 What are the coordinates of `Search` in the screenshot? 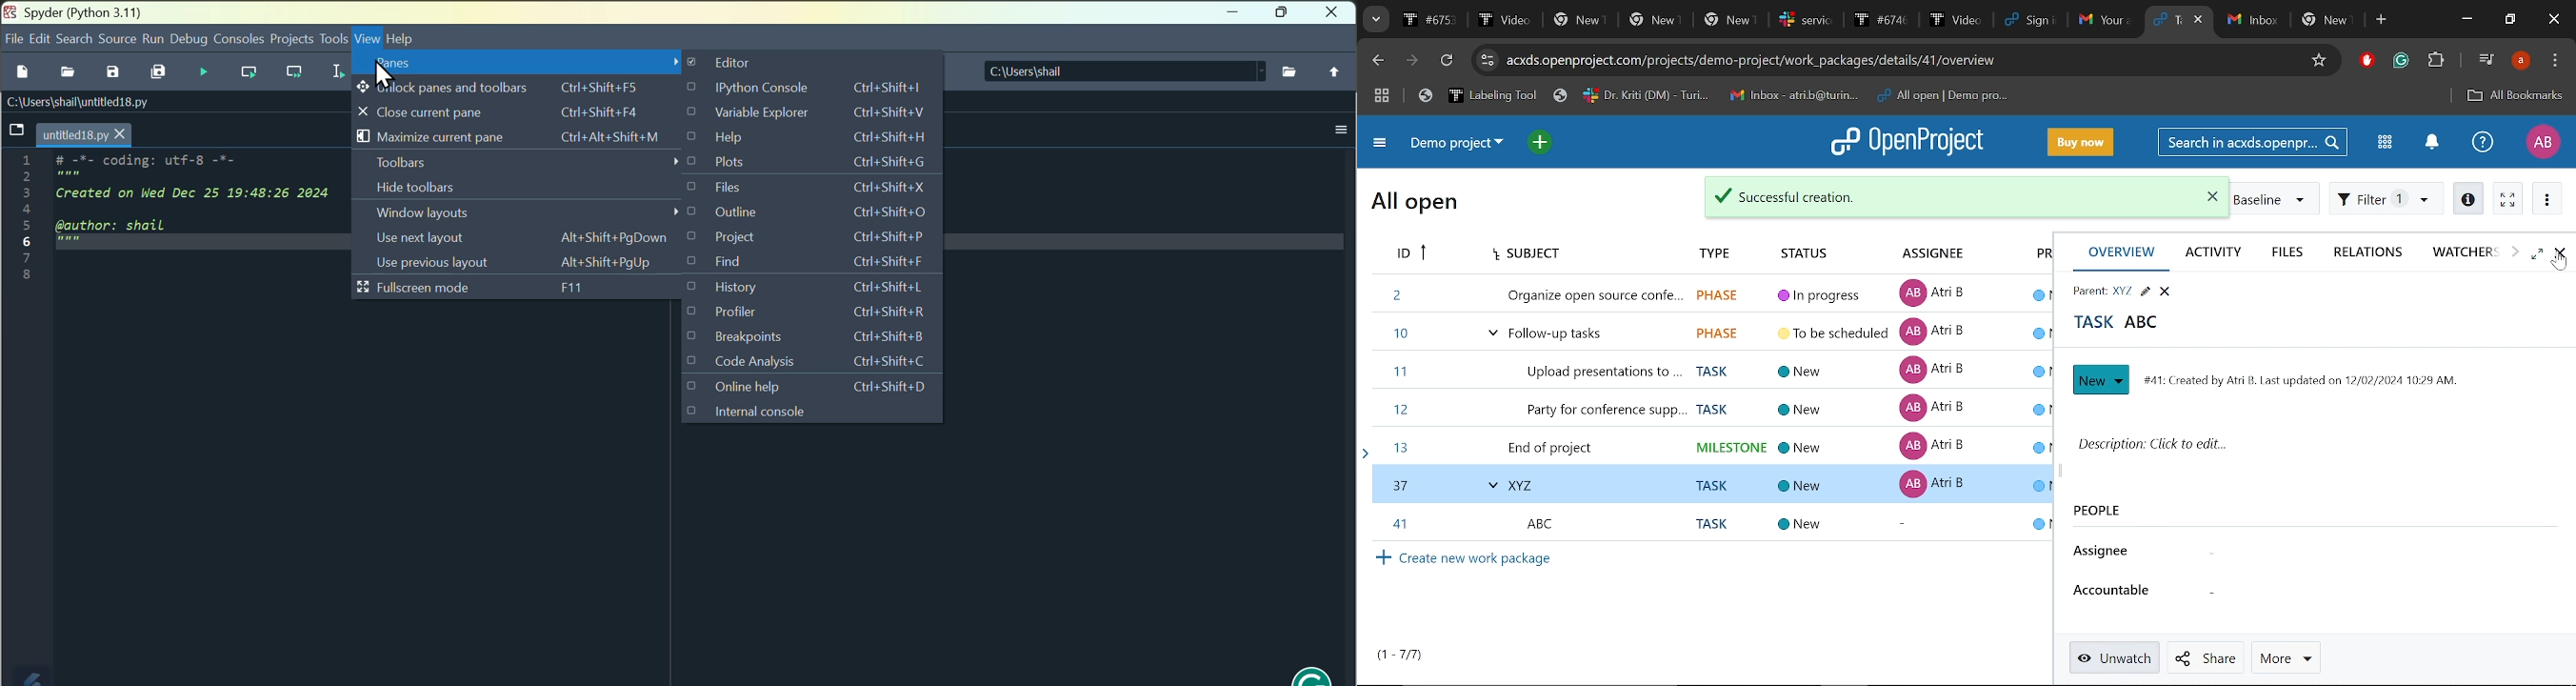 It's located at (72, 39).